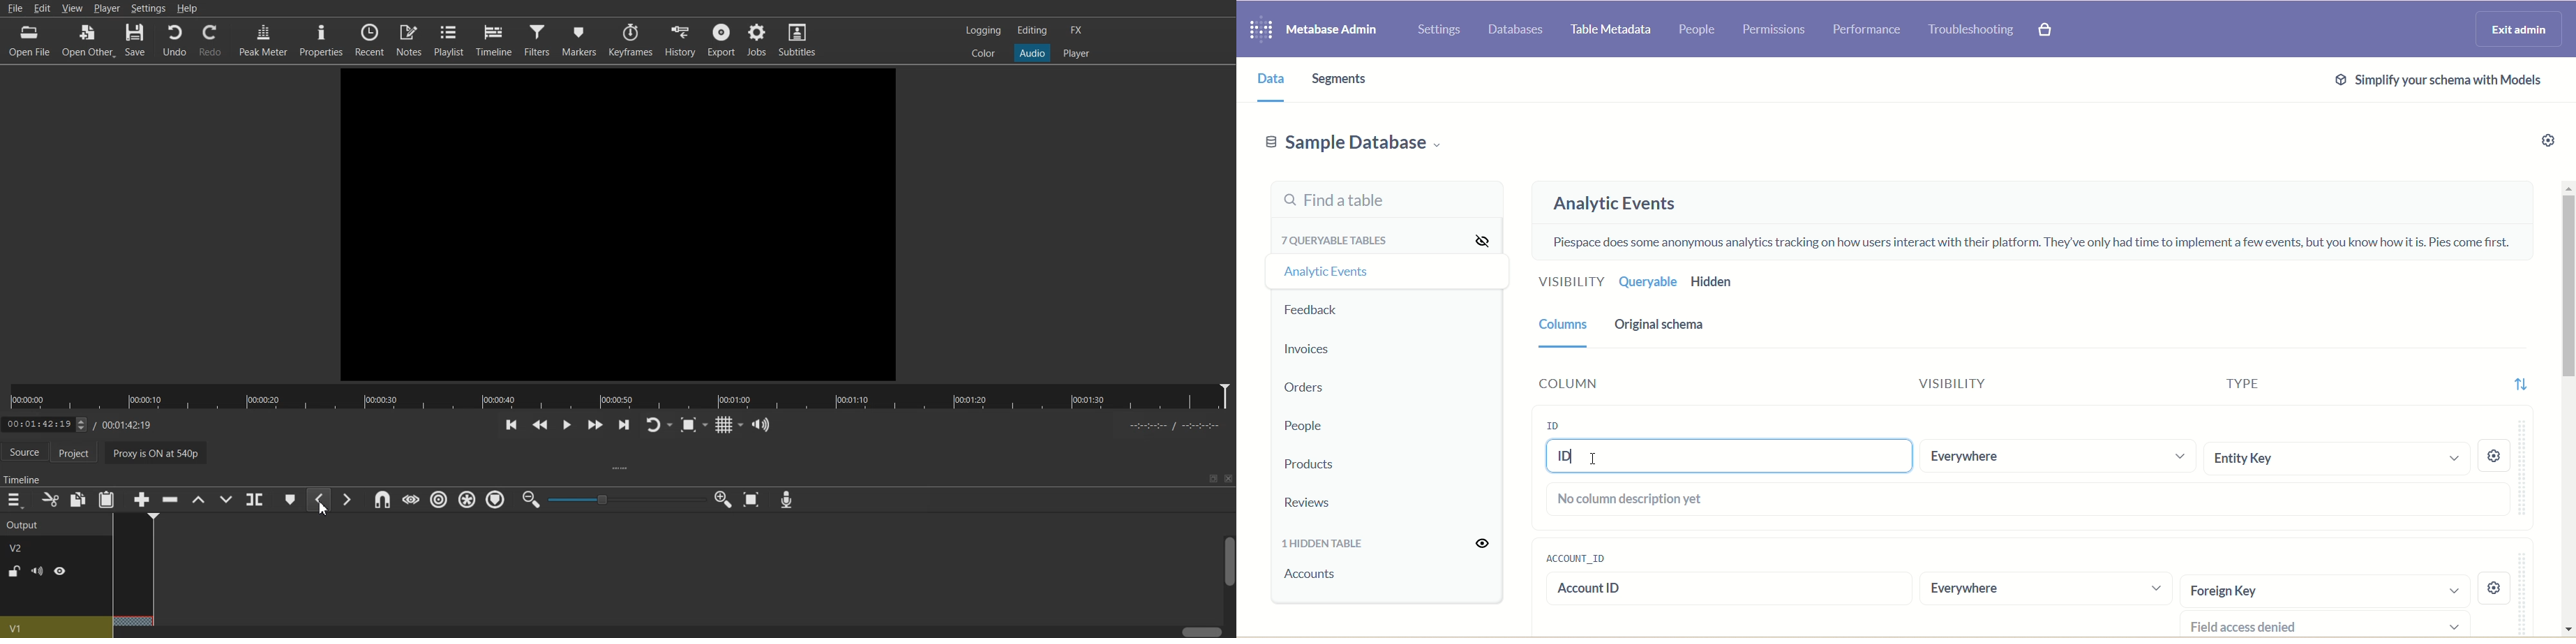  Describe the element at coordinates (141, 499) in the screenshot. I see `Append` at that location.